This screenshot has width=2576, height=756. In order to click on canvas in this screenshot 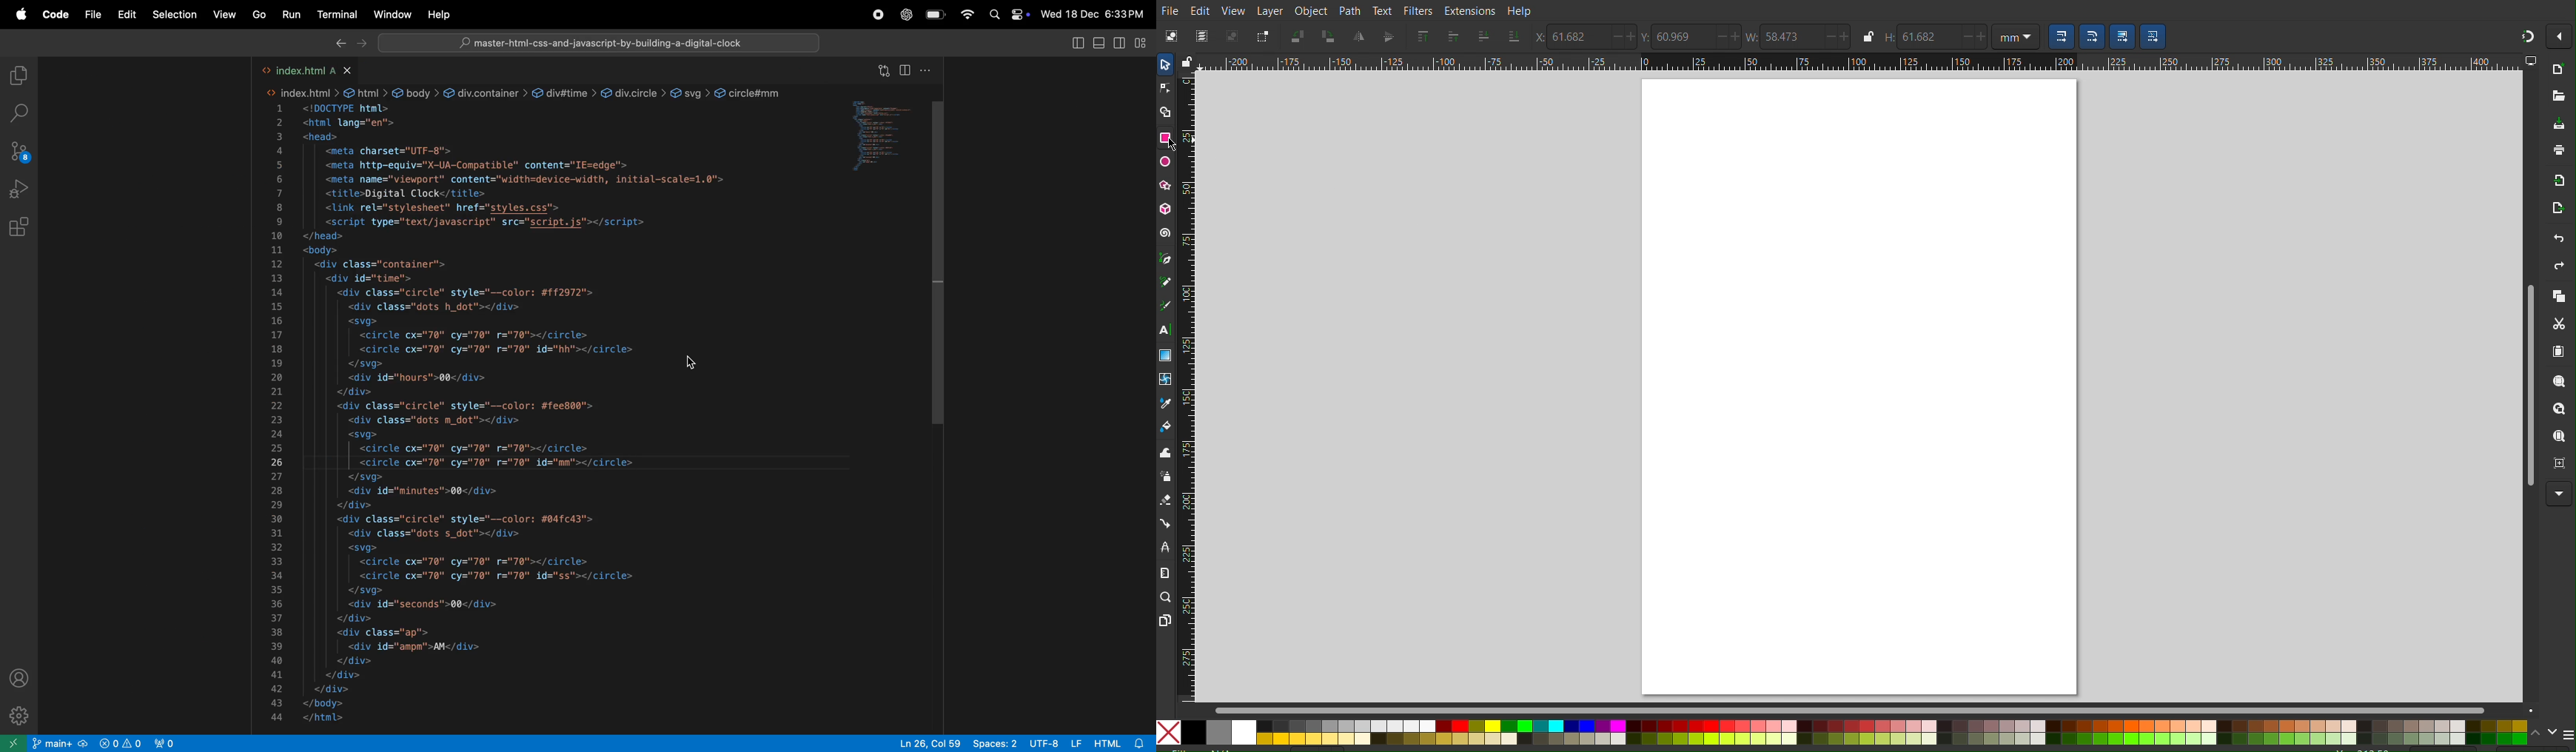, I will do `click(1859, 388)`.